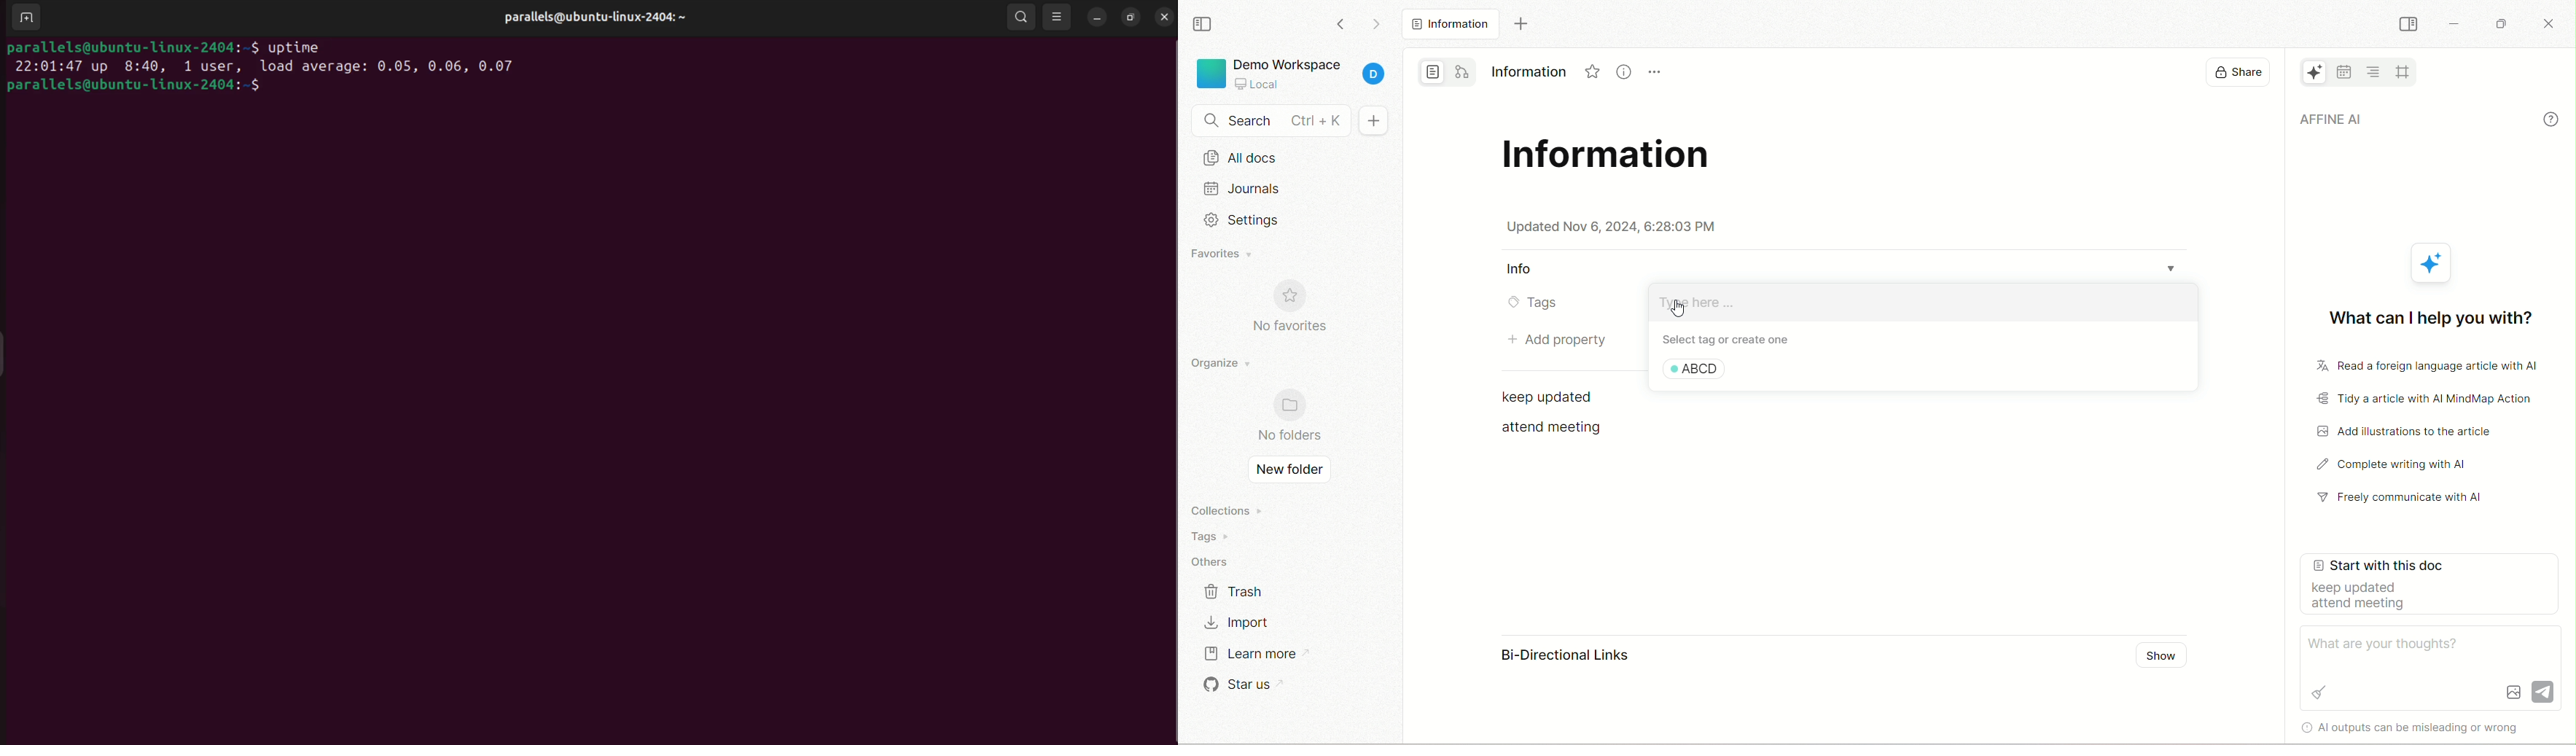 The image size is (2576, 756). What do you see at coordinates (1209, 76) in the screenshot?
I see `logo` at bounding box center [1209, 76].